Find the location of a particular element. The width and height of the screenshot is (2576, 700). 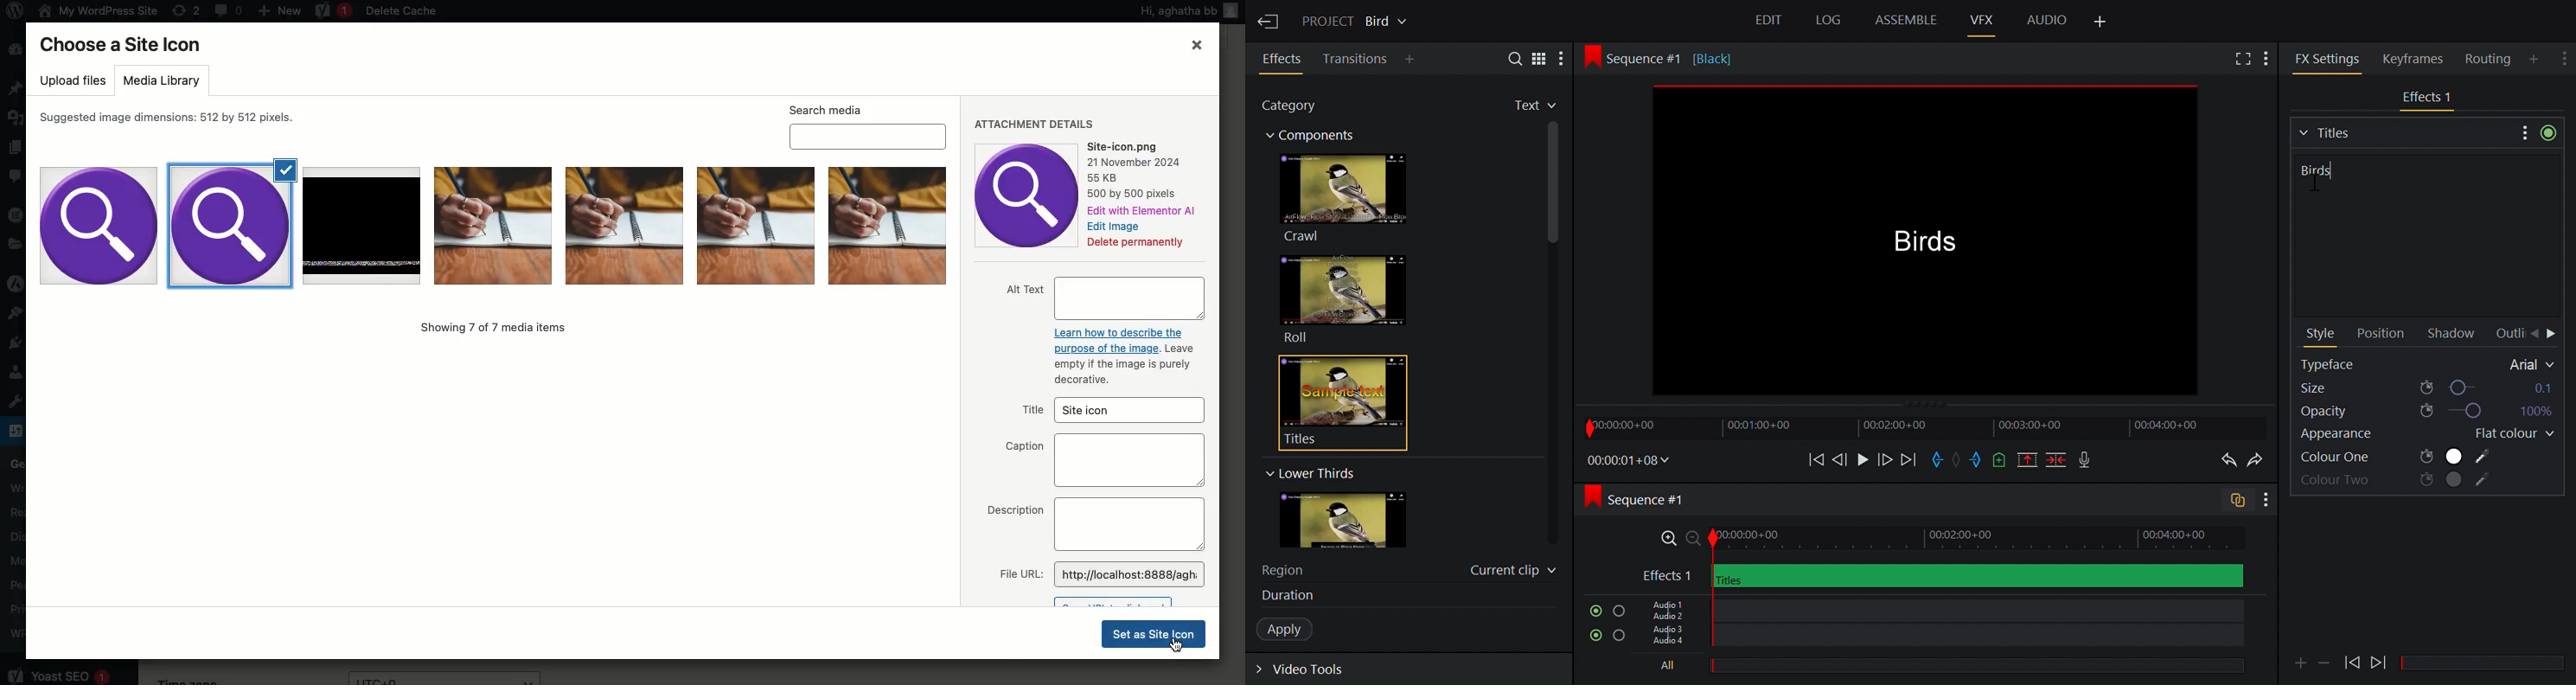

Learn how to describe the purpose of the image. Leave empty if the image is purely decorative. is located at coordinates (1113, 356).